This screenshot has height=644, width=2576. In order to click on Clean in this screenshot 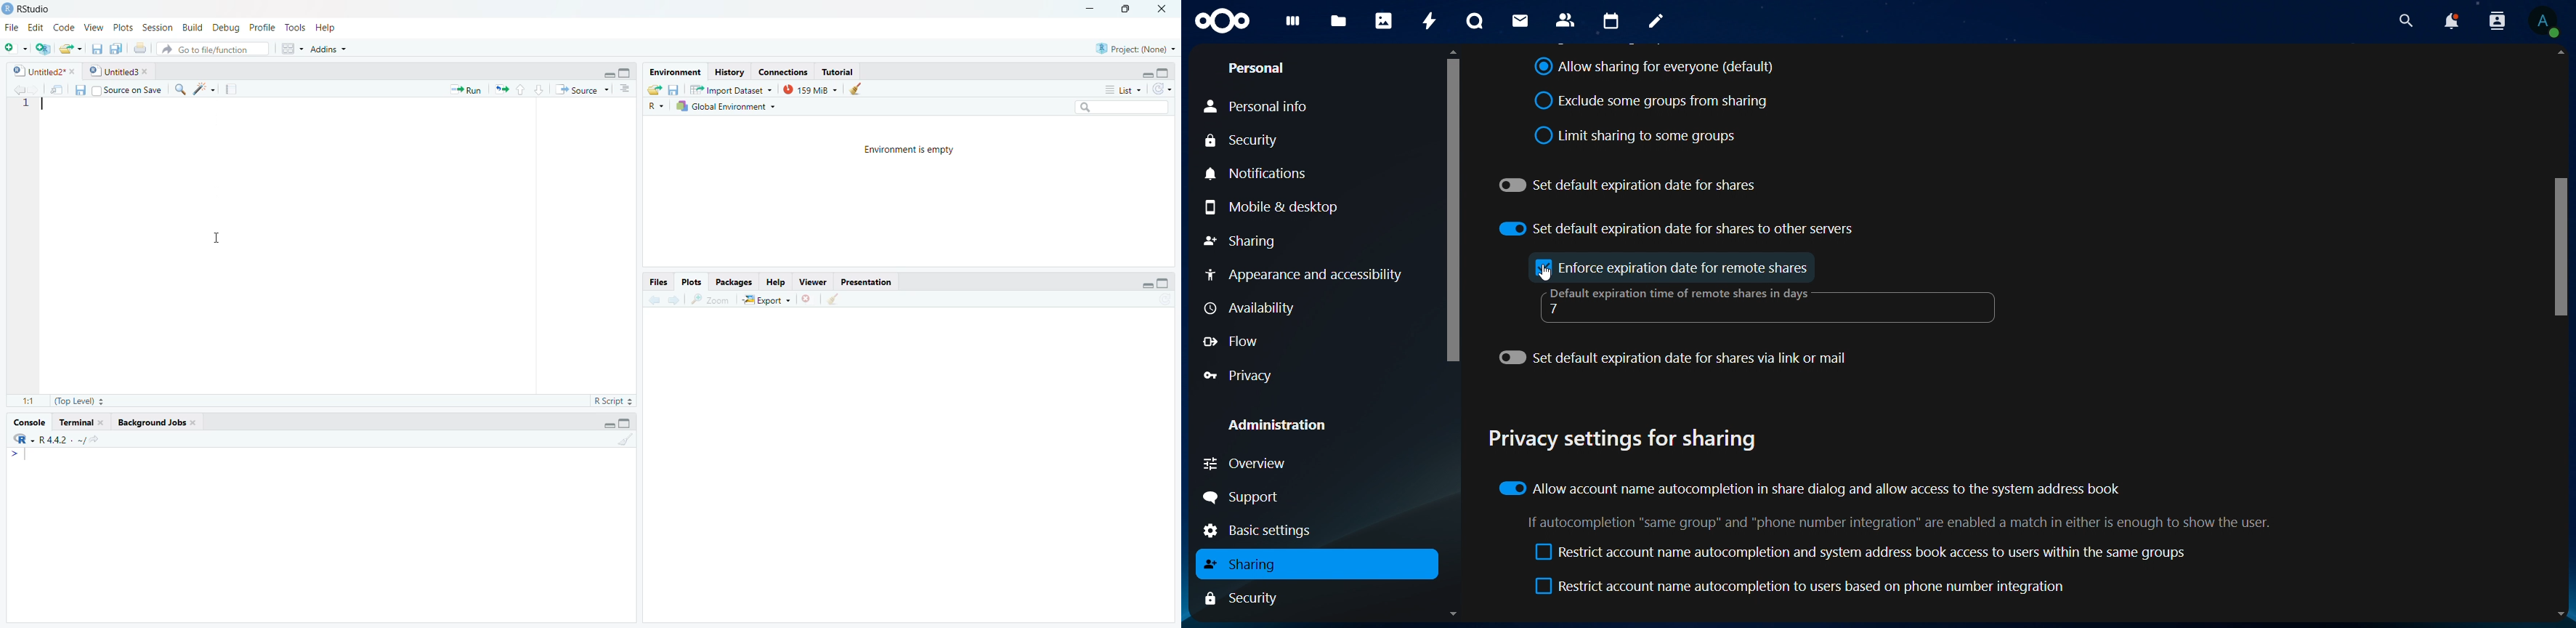, I will do `click(624, 439)`.